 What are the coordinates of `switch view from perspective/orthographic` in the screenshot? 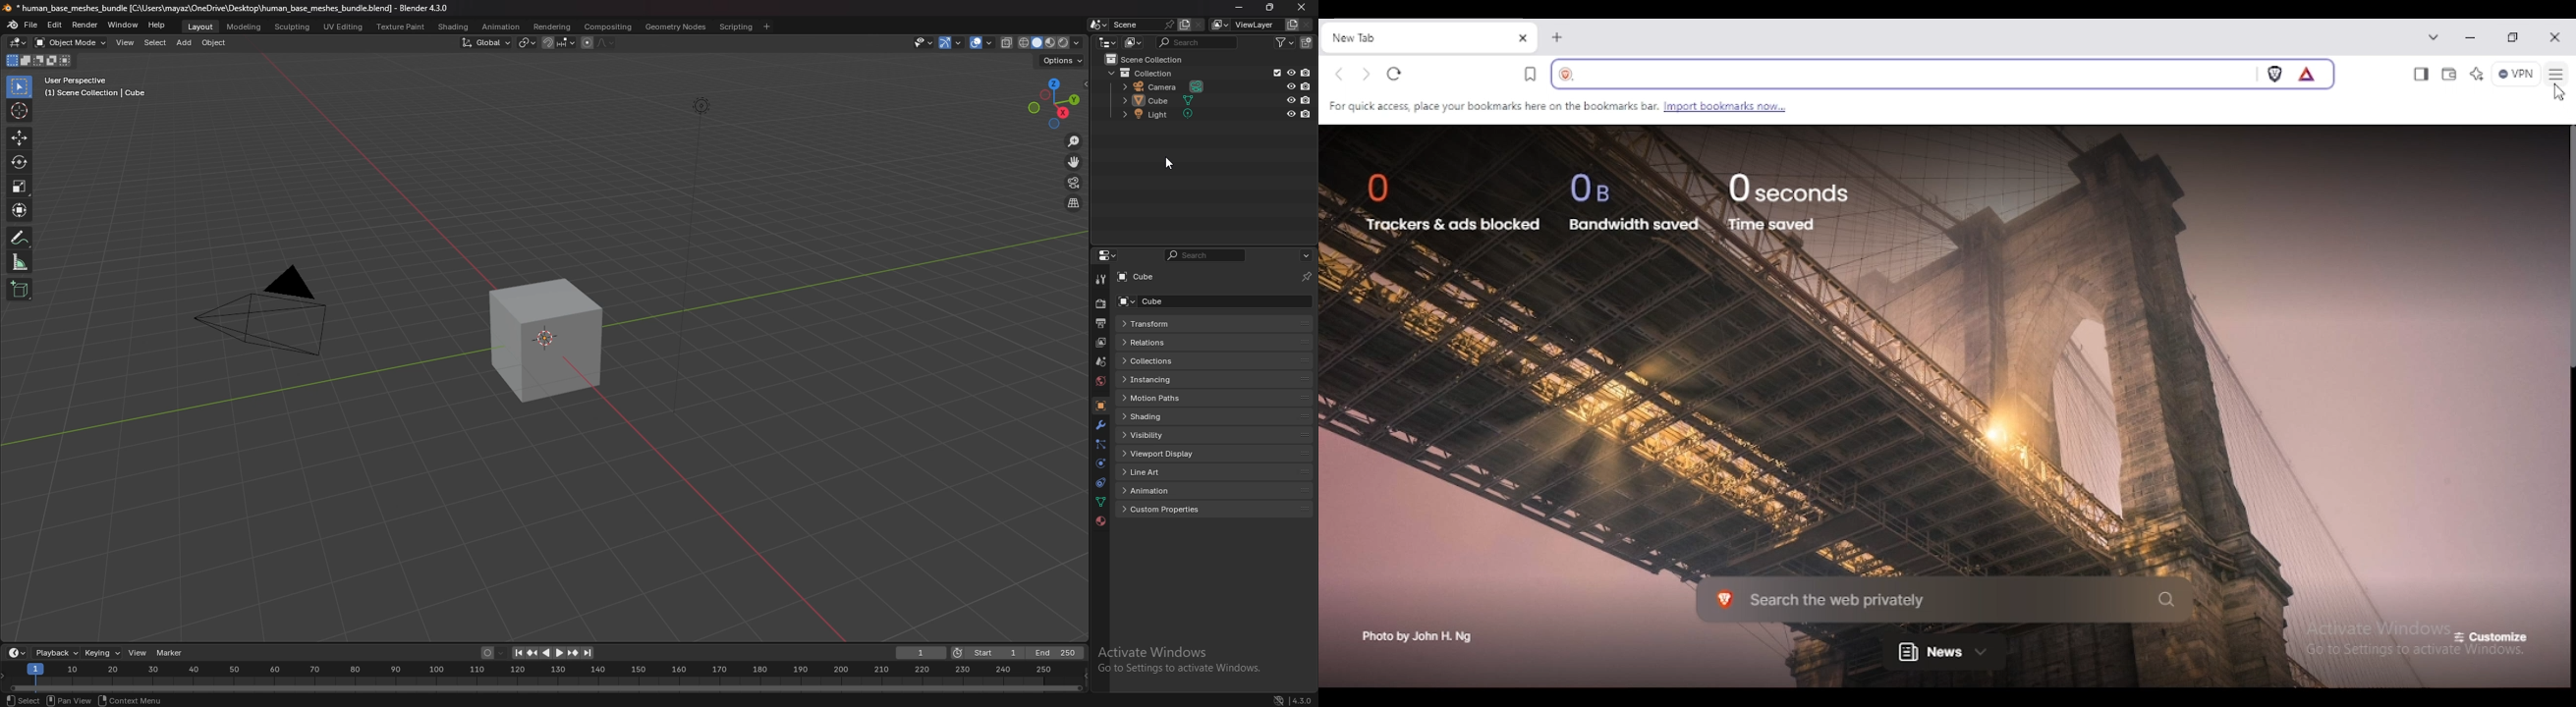 It's located at (1073, 204).